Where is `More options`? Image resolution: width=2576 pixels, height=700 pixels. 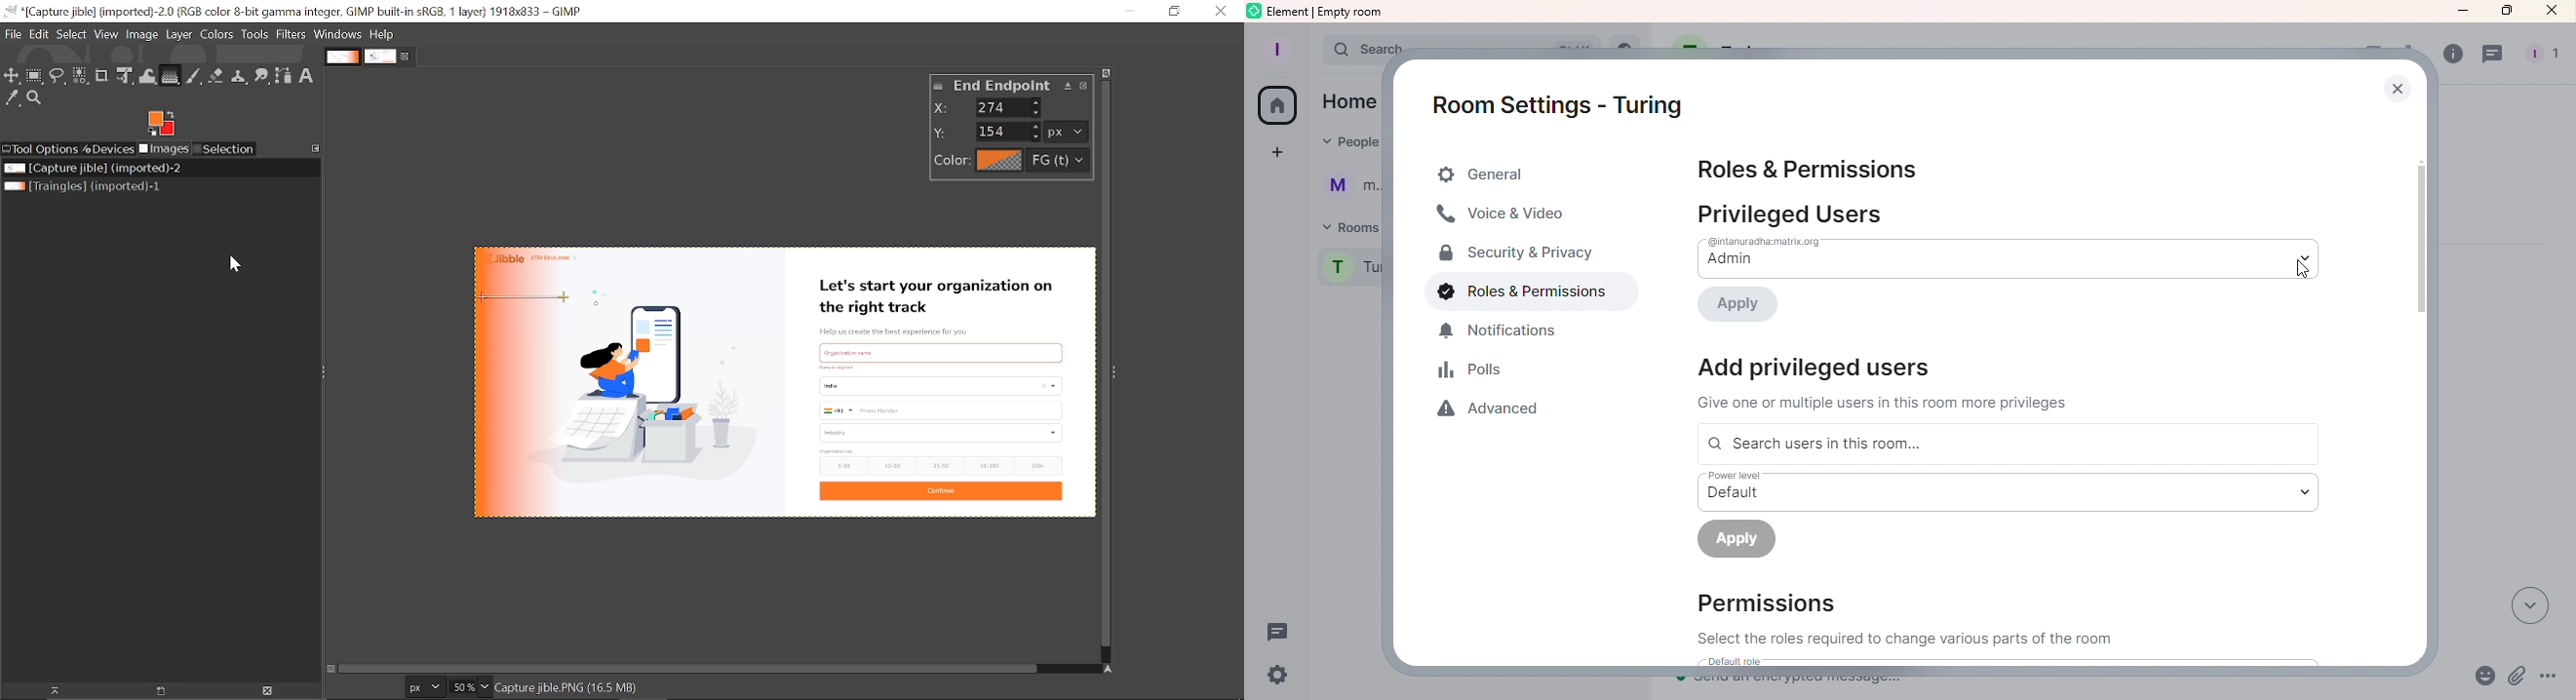 More options is located at coordinates (2547, 679).